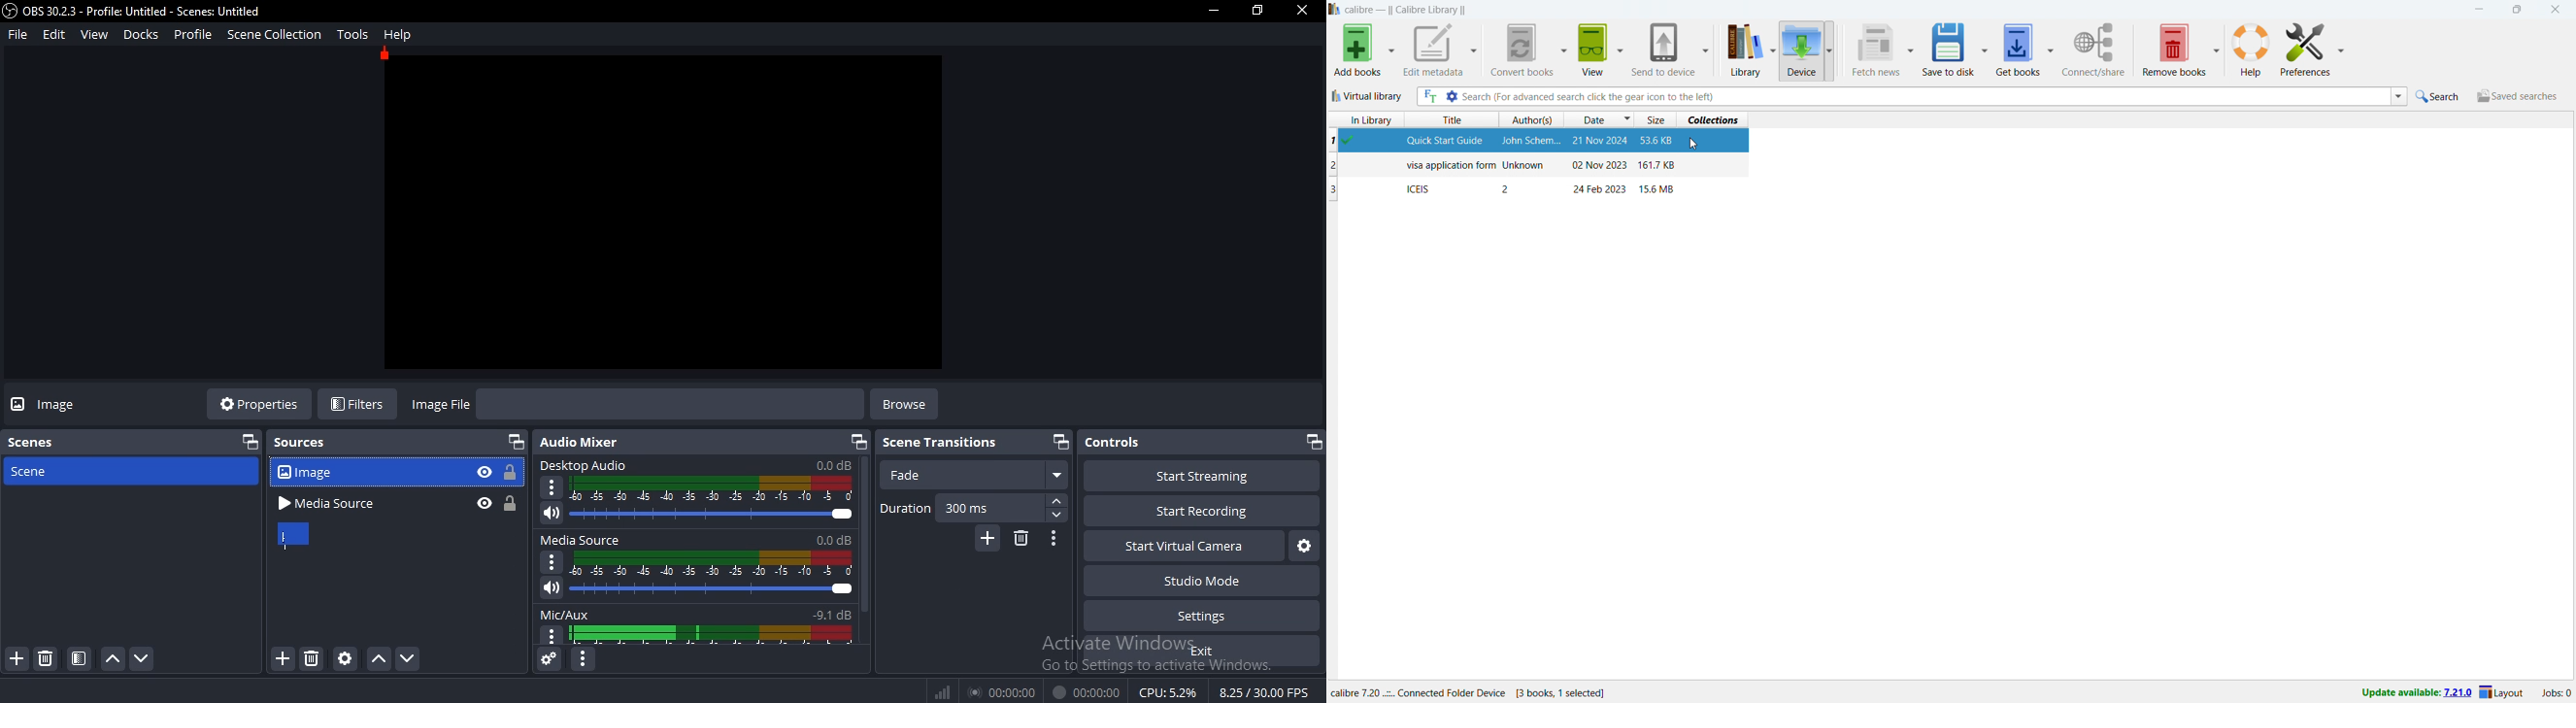  What do you see at coordinates (2340, 48) in the screenshot?
I see `preferences options` at bounding box center [2340, 48].